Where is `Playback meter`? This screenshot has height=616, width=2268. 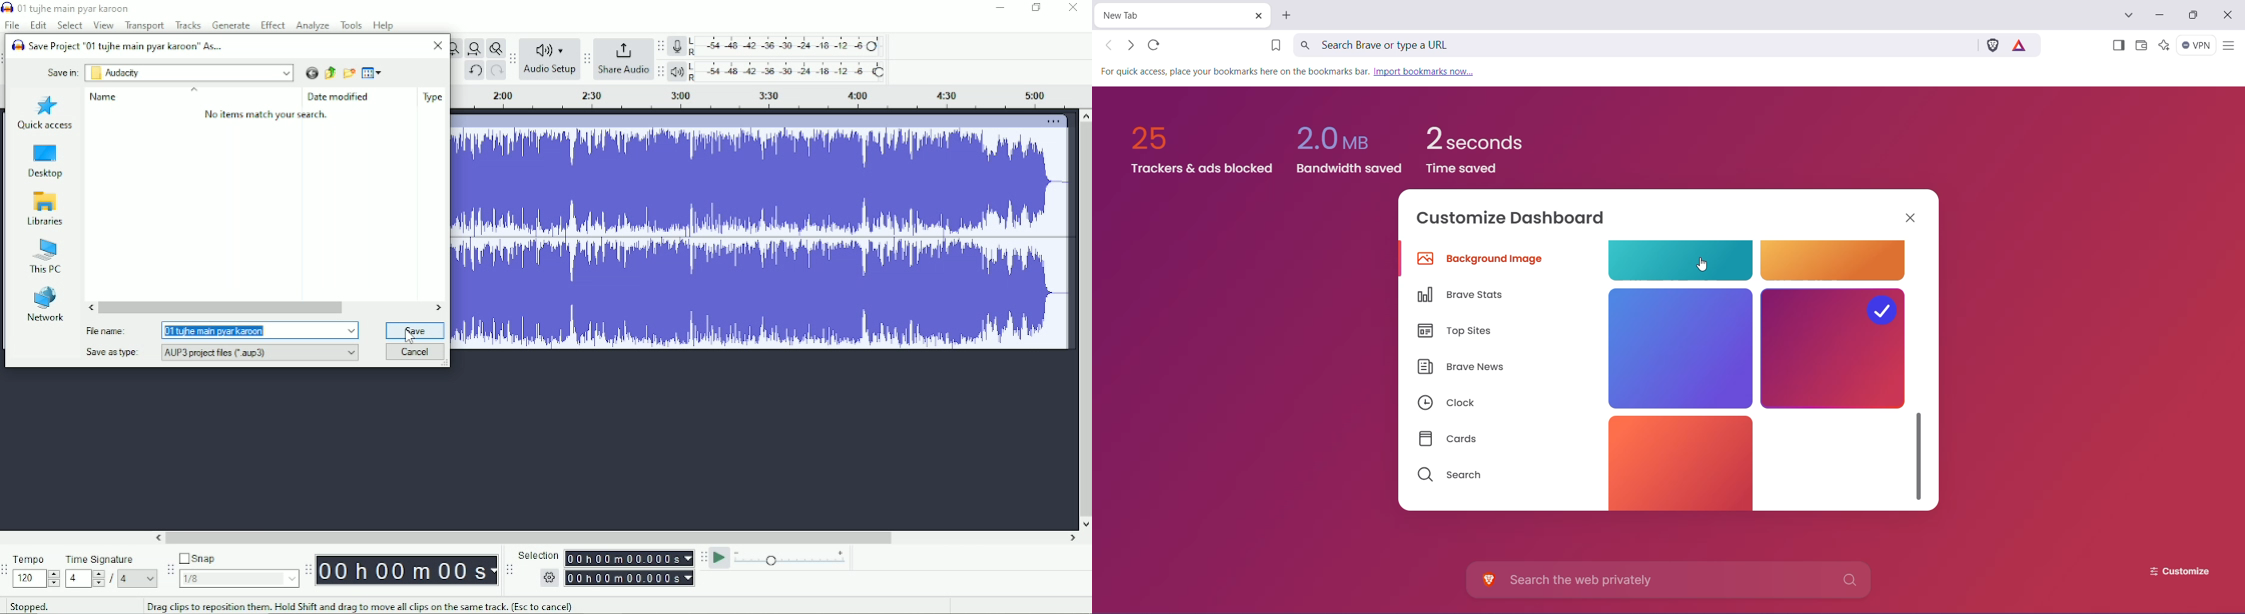
Playback meter is located at coordinates (781, 72).